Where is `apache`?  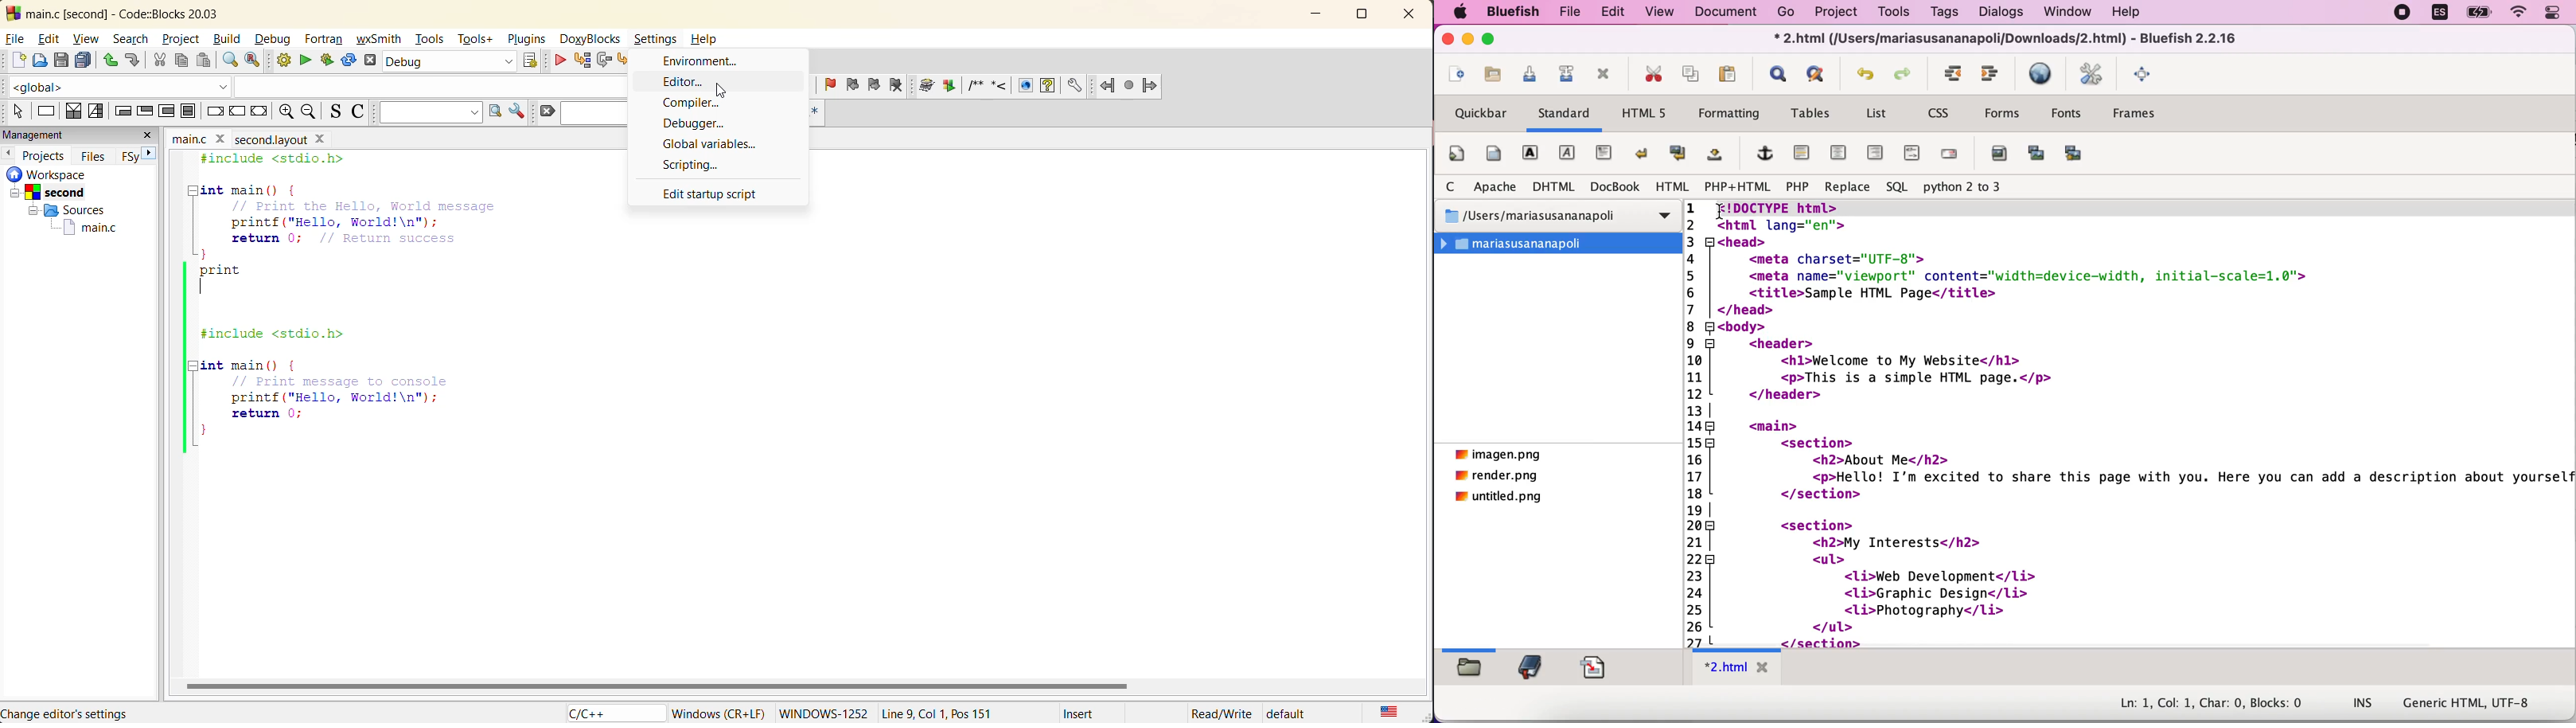
apache is located at coordinates (1494, 186).